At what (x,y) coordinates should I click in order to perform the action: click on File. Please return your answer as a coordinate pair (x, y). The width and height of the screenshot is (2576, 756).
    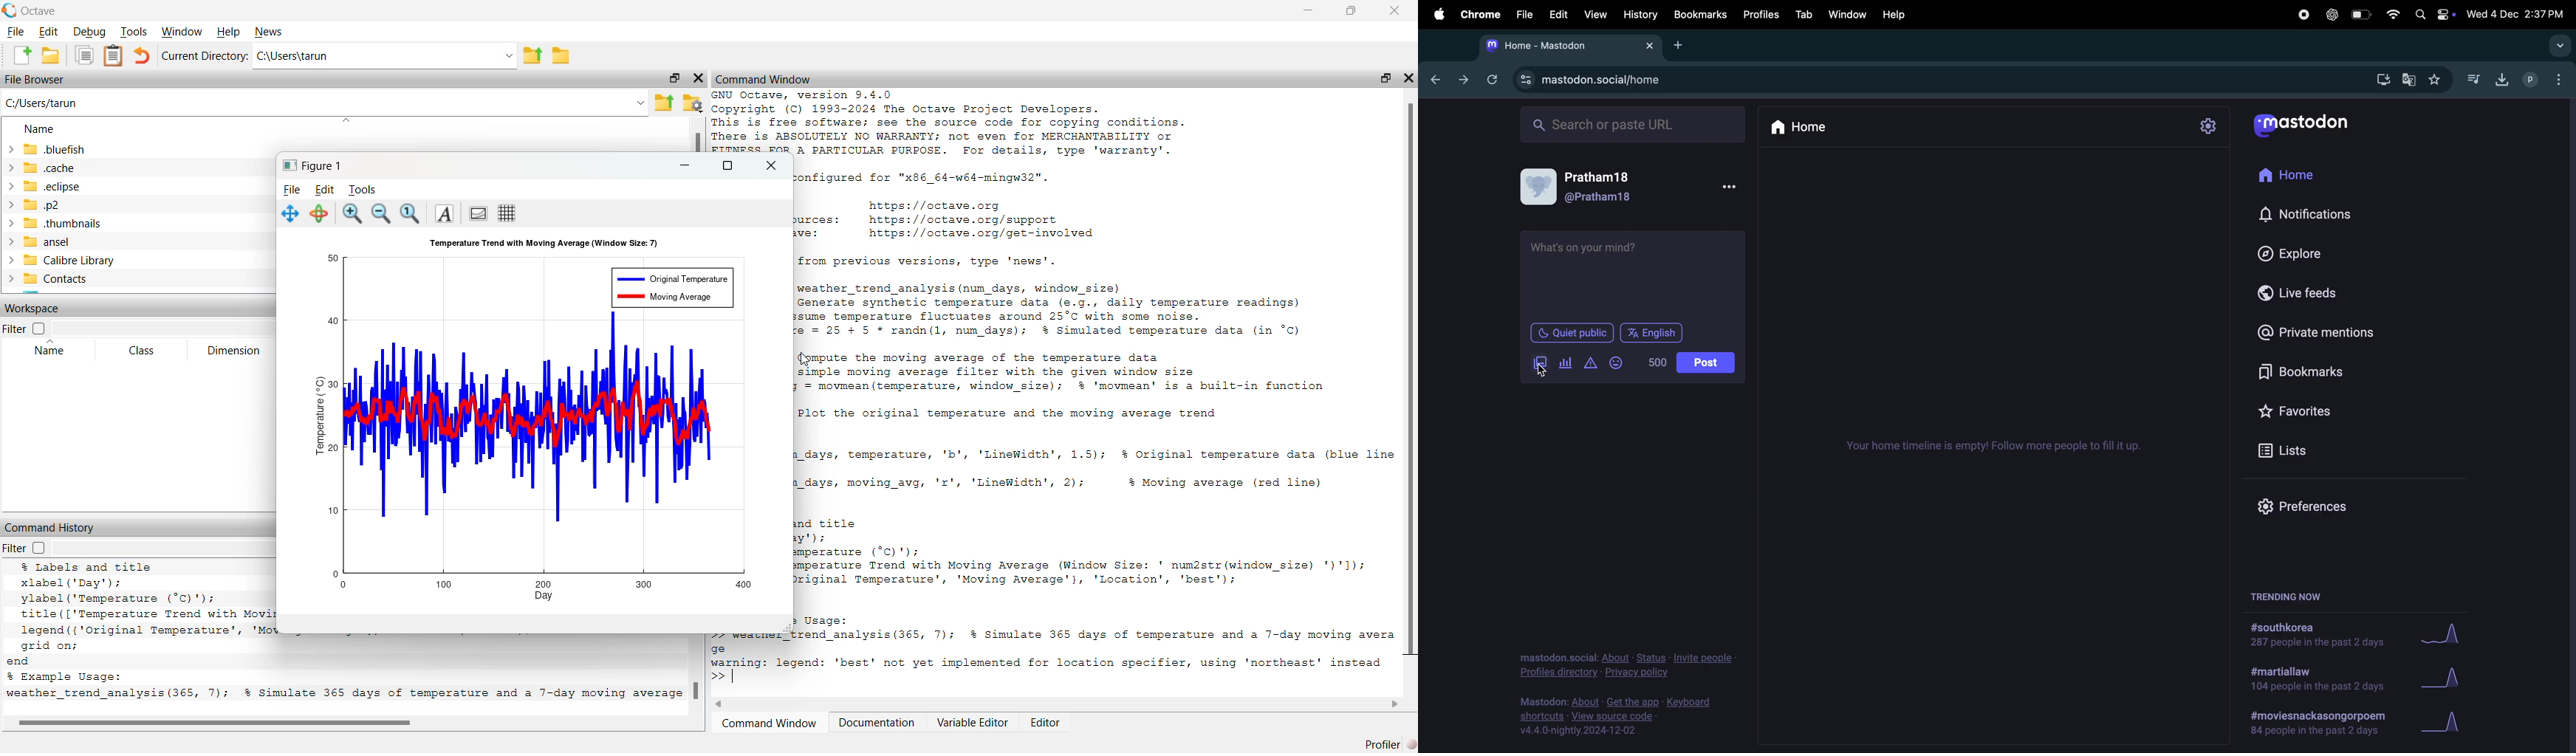
    Looking at the image, I should click on (13, 32).